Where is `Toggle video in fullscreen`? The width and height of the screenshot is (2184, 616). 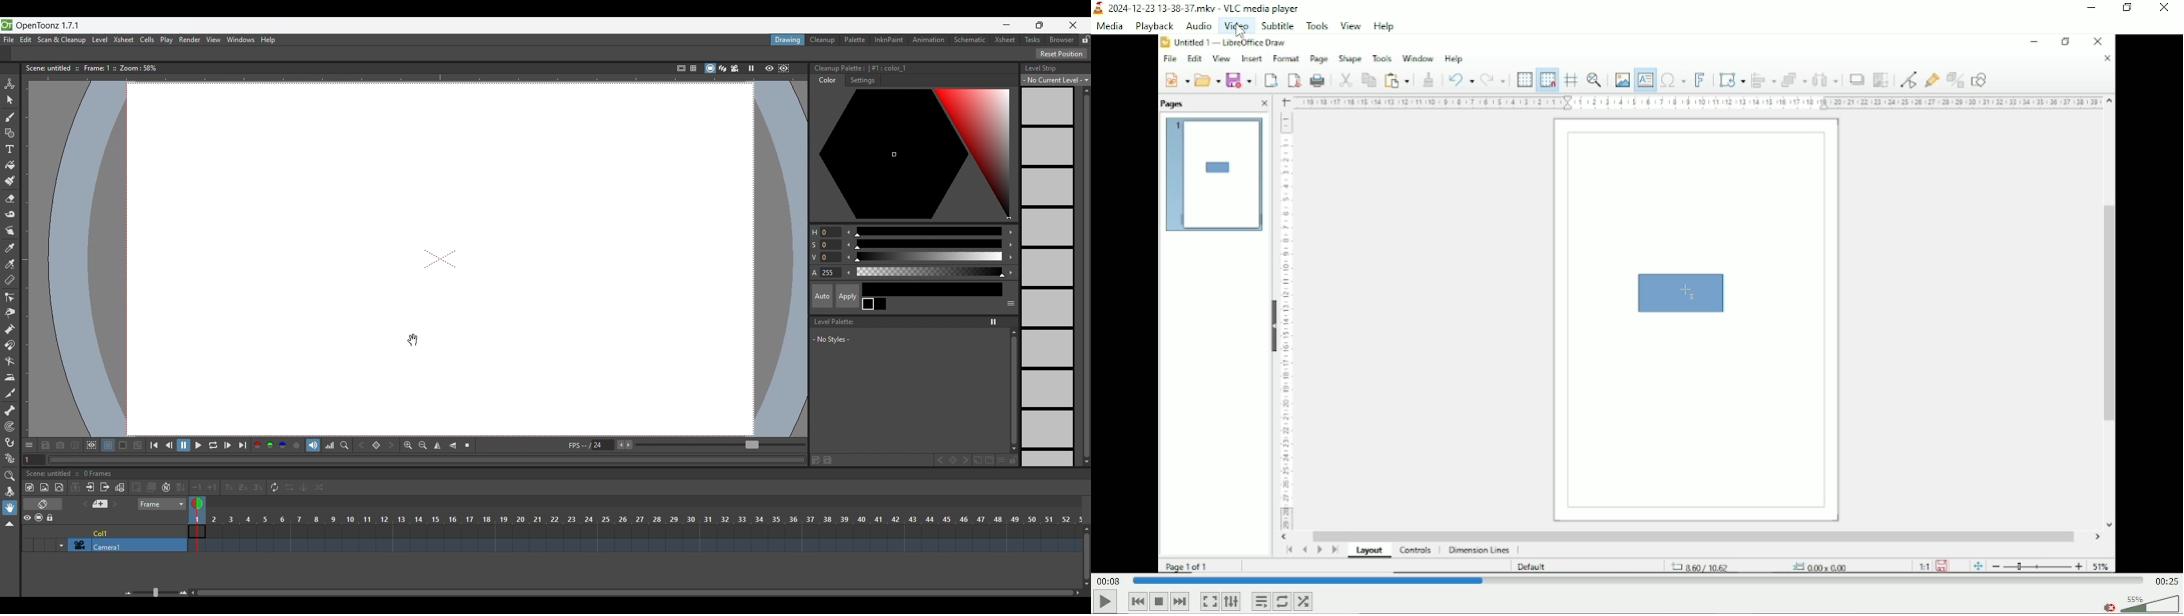
Toggle video in fullscreen is located at coordinates (1210, 601).